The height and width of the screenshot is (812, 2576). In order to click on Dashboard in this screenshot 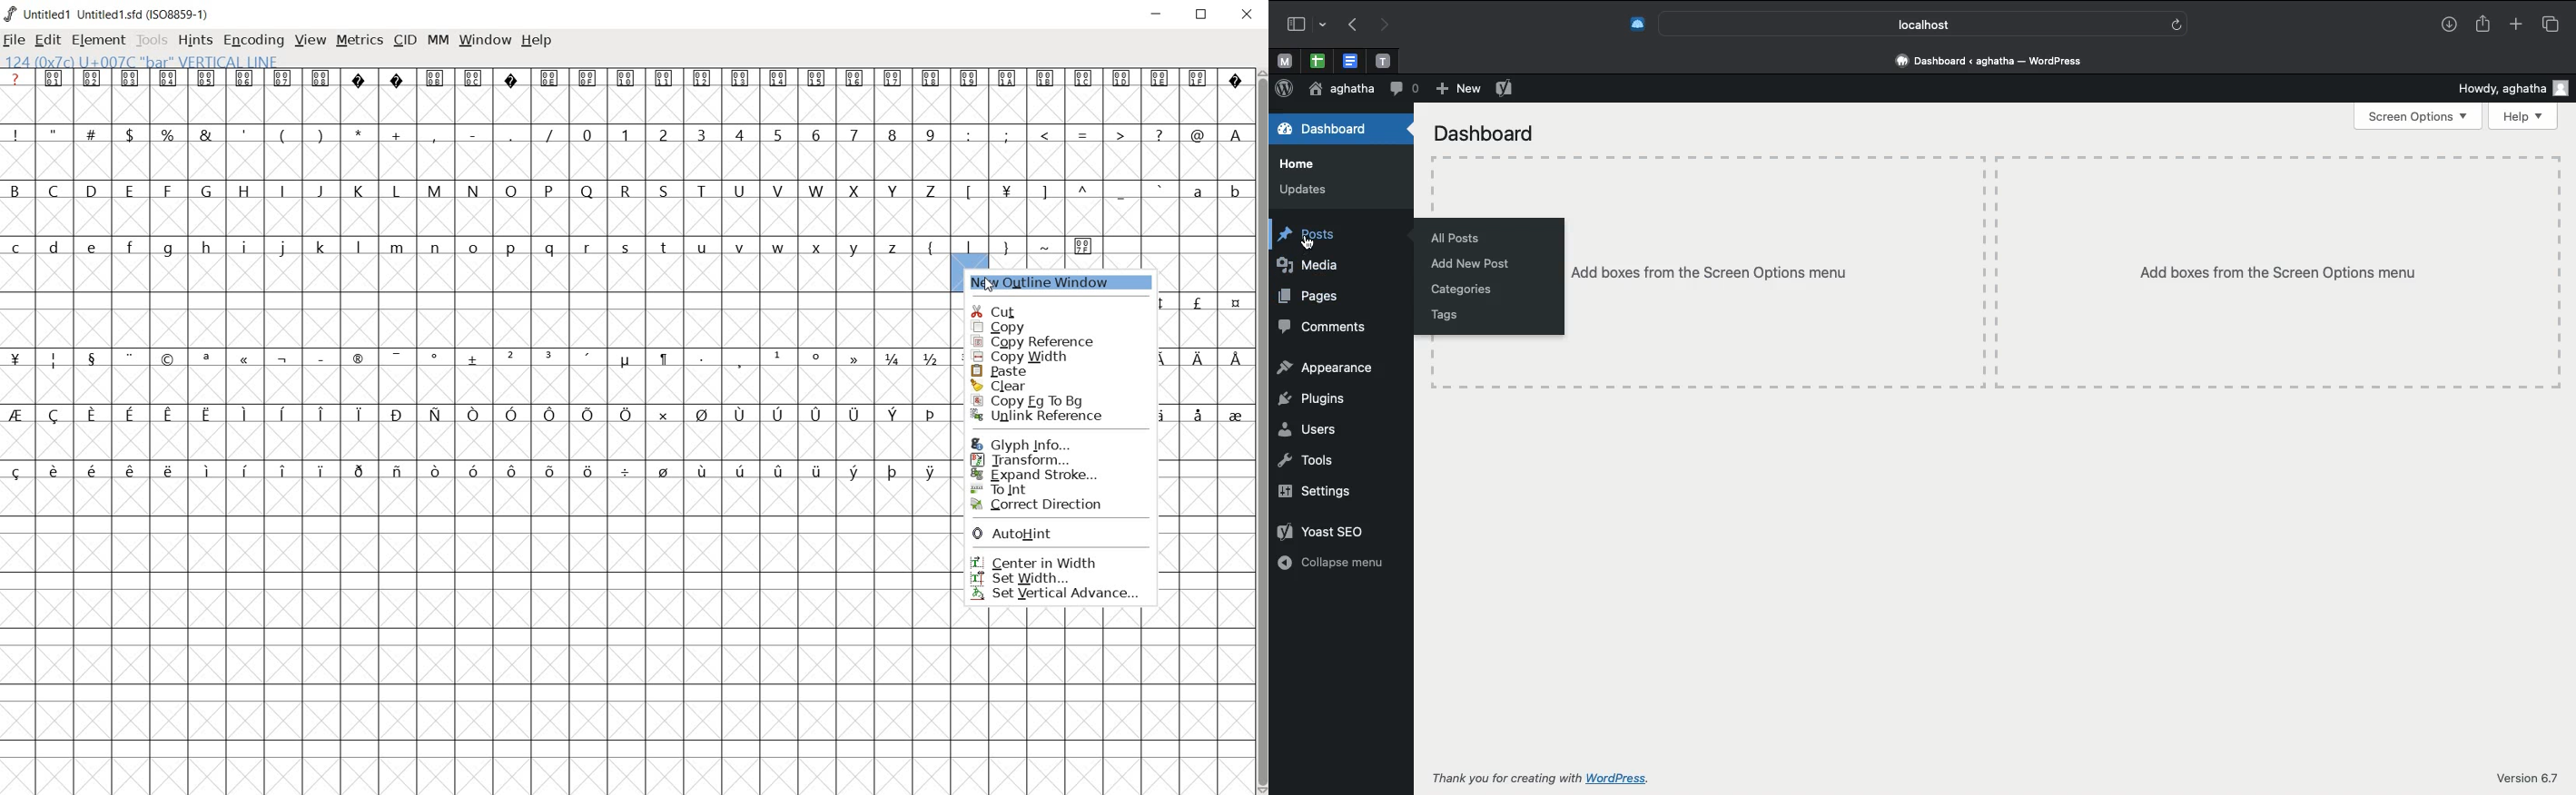, I will do `click(1333, 132)`.